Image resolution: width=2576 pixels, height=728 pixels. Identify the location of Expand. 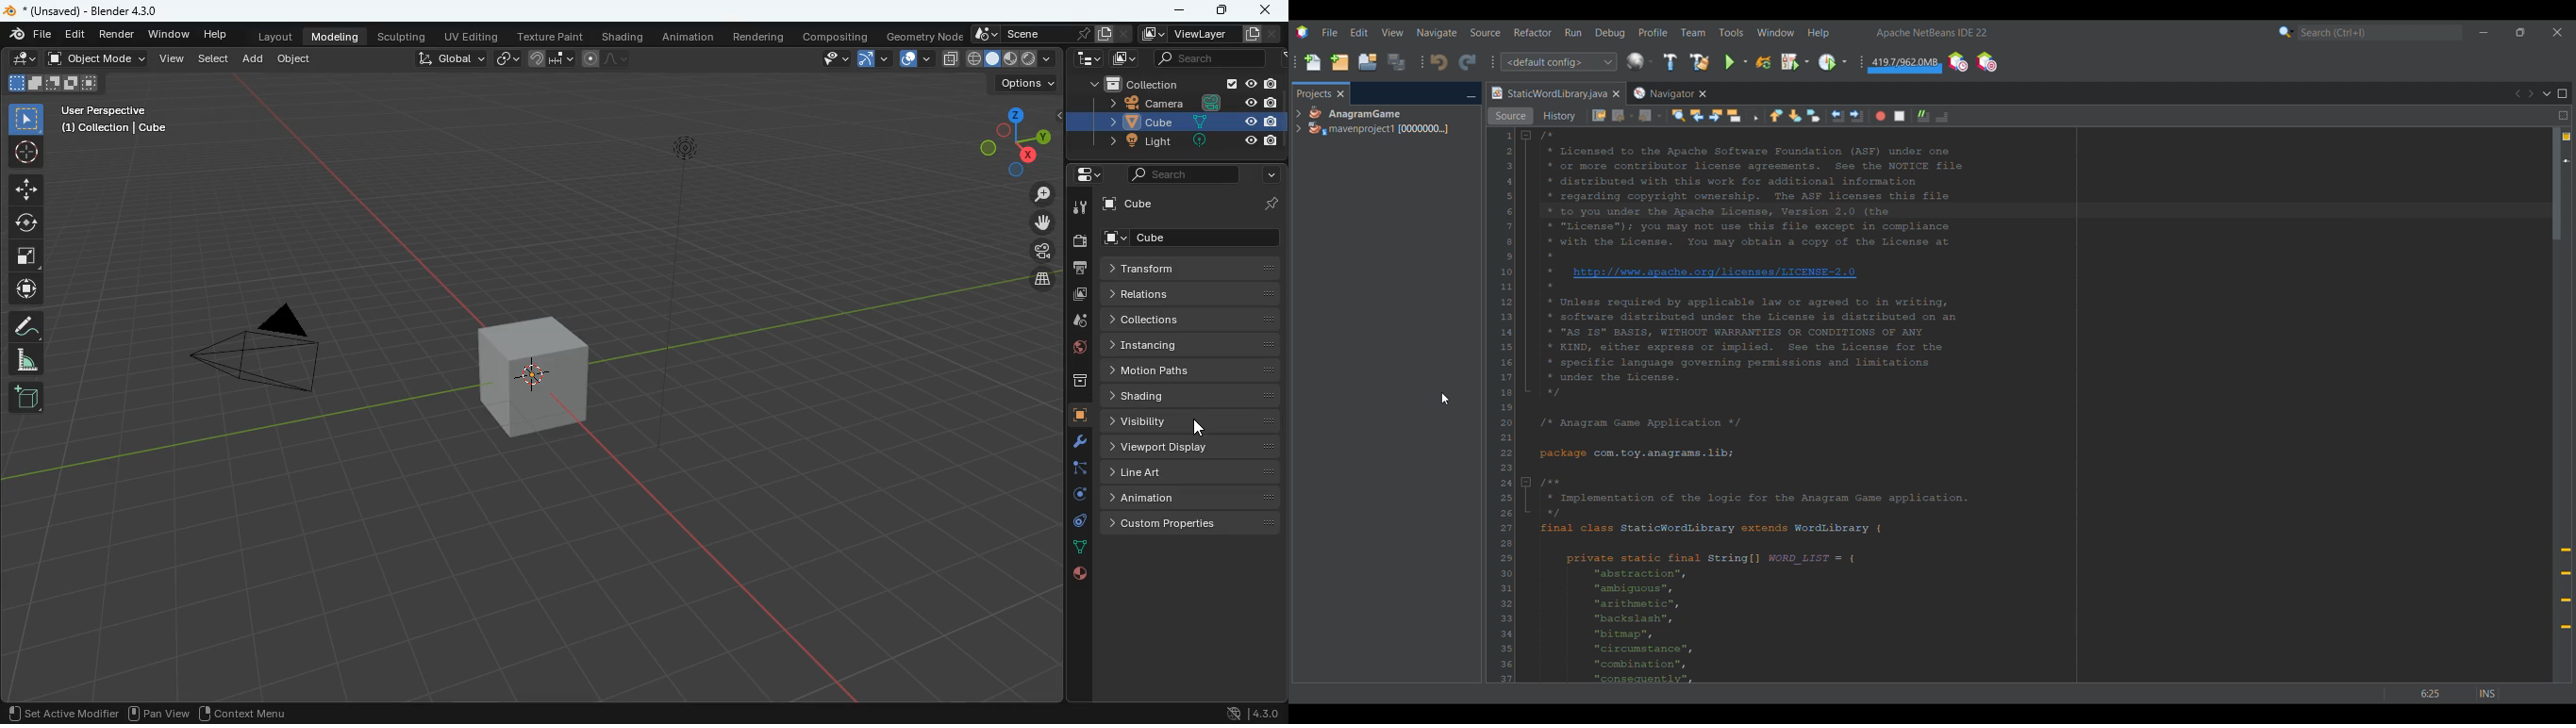
(1298, 121).